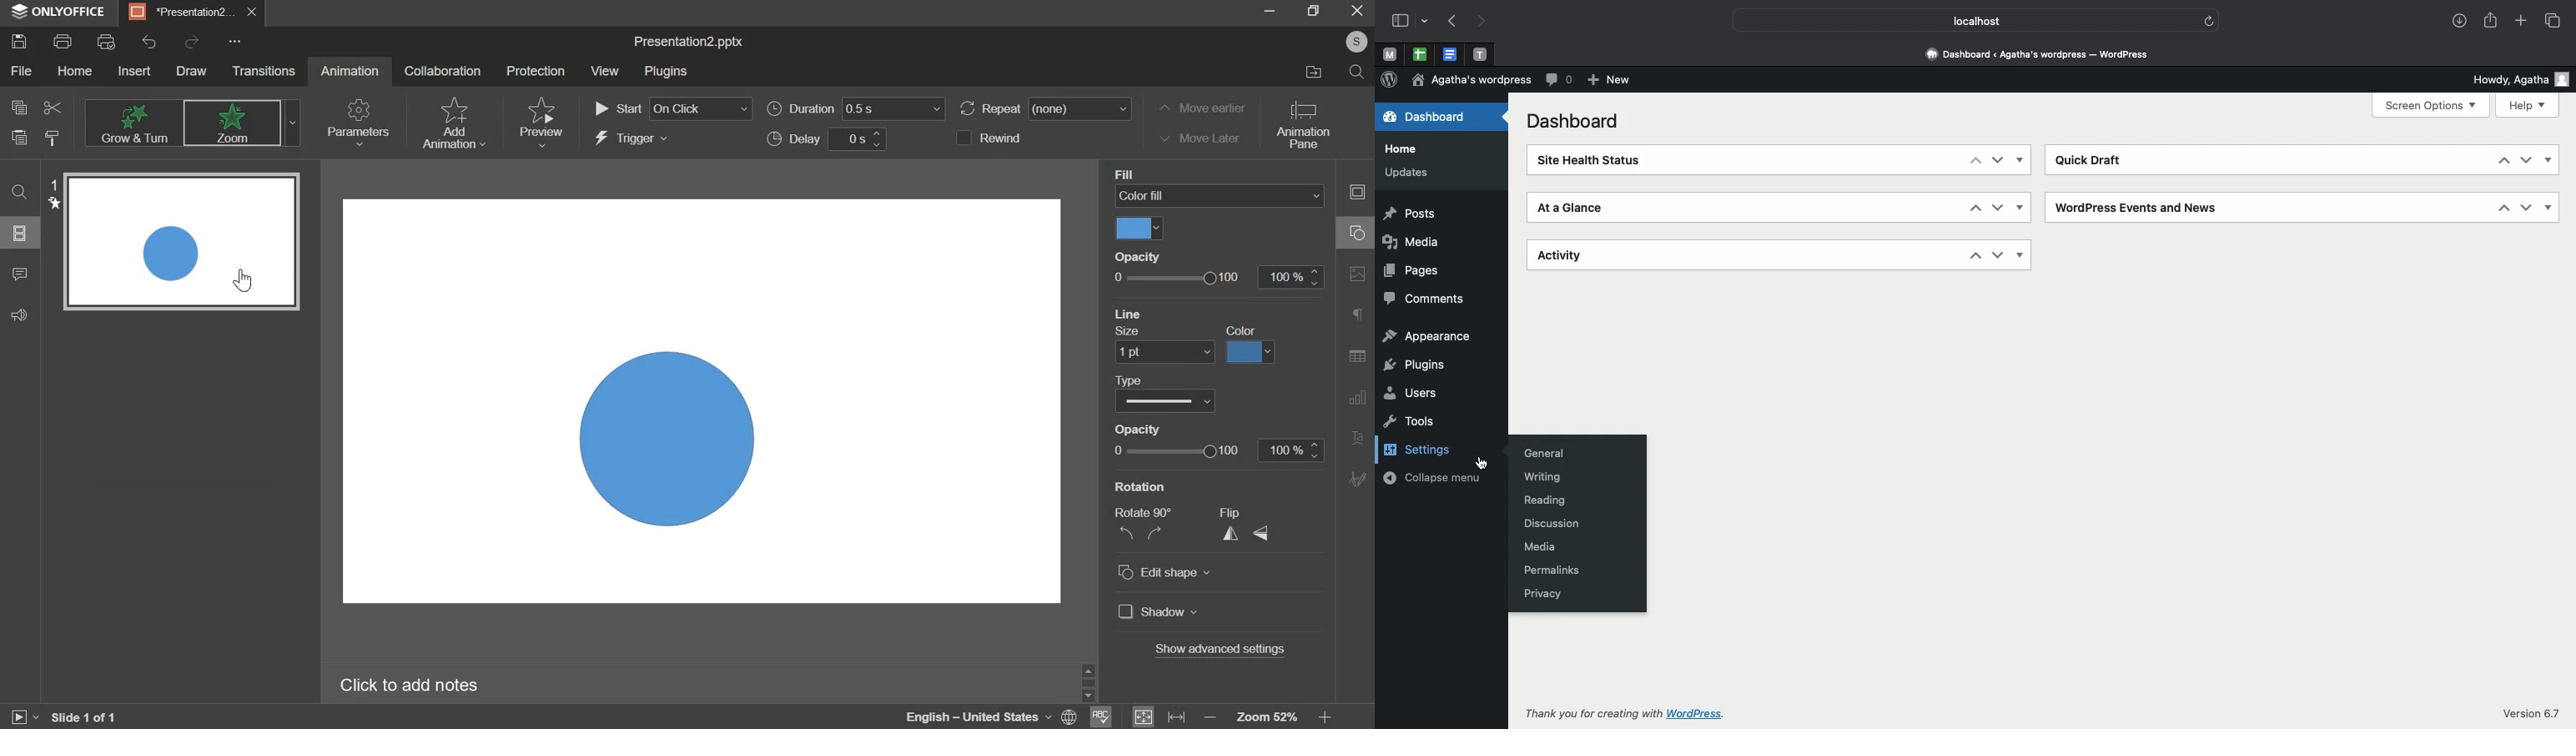 This screenshot has height=756, width=2576. What do you see at coordinates (2547, 22) in the screenshot?
I see `Tabs` at bounding box center [2547, 22].